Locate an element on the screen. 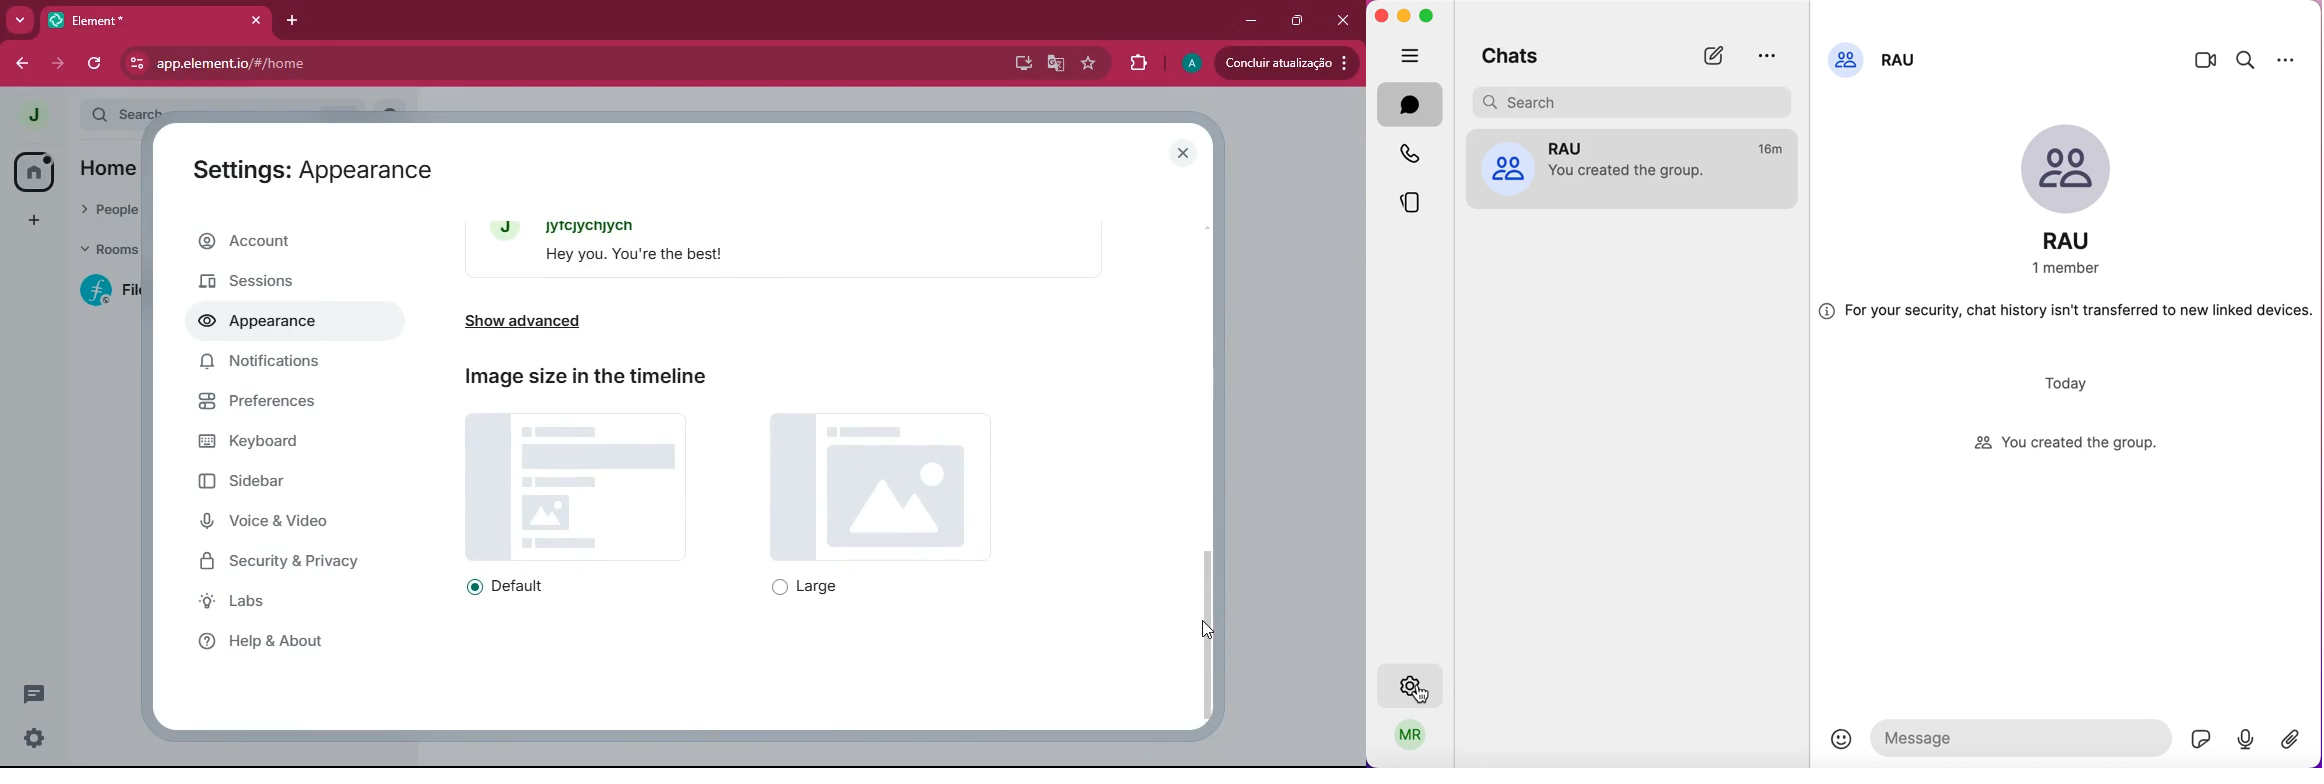  default is located at coordinates (517, 587).